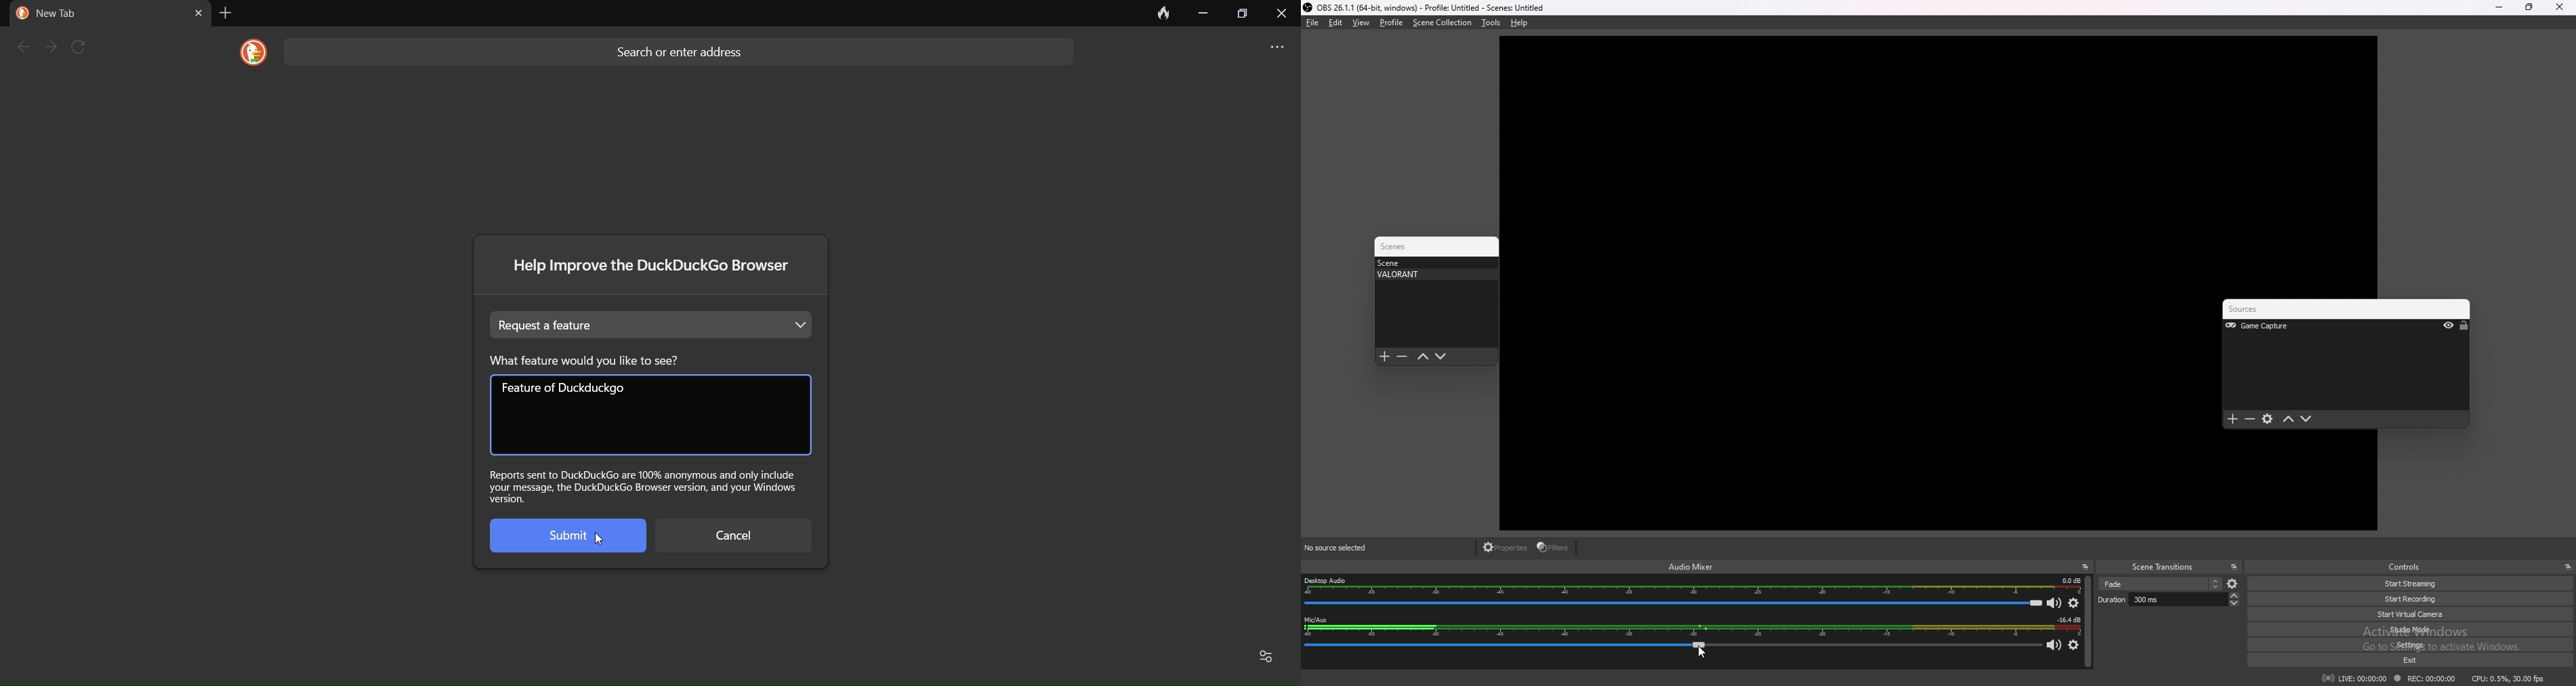 The image size is (2576, 700). I want to click on cancel, so click(732, 537).